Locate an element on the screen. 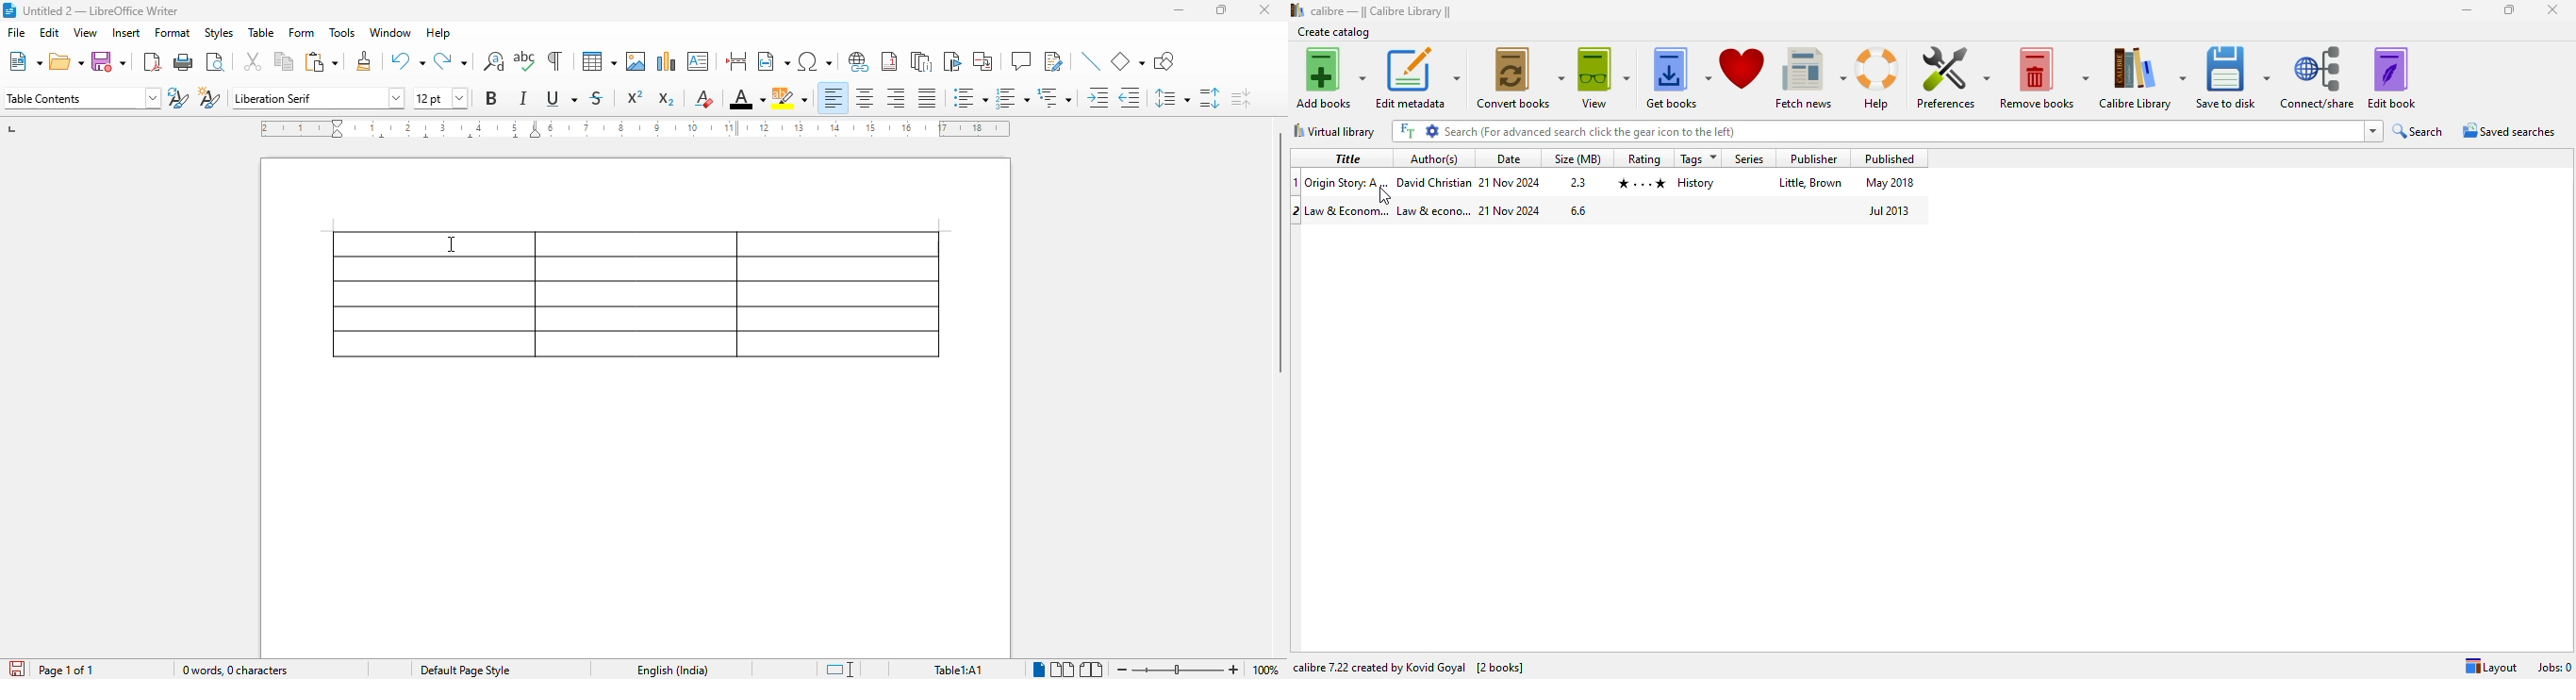  align left is located at coordinates (834, 98).